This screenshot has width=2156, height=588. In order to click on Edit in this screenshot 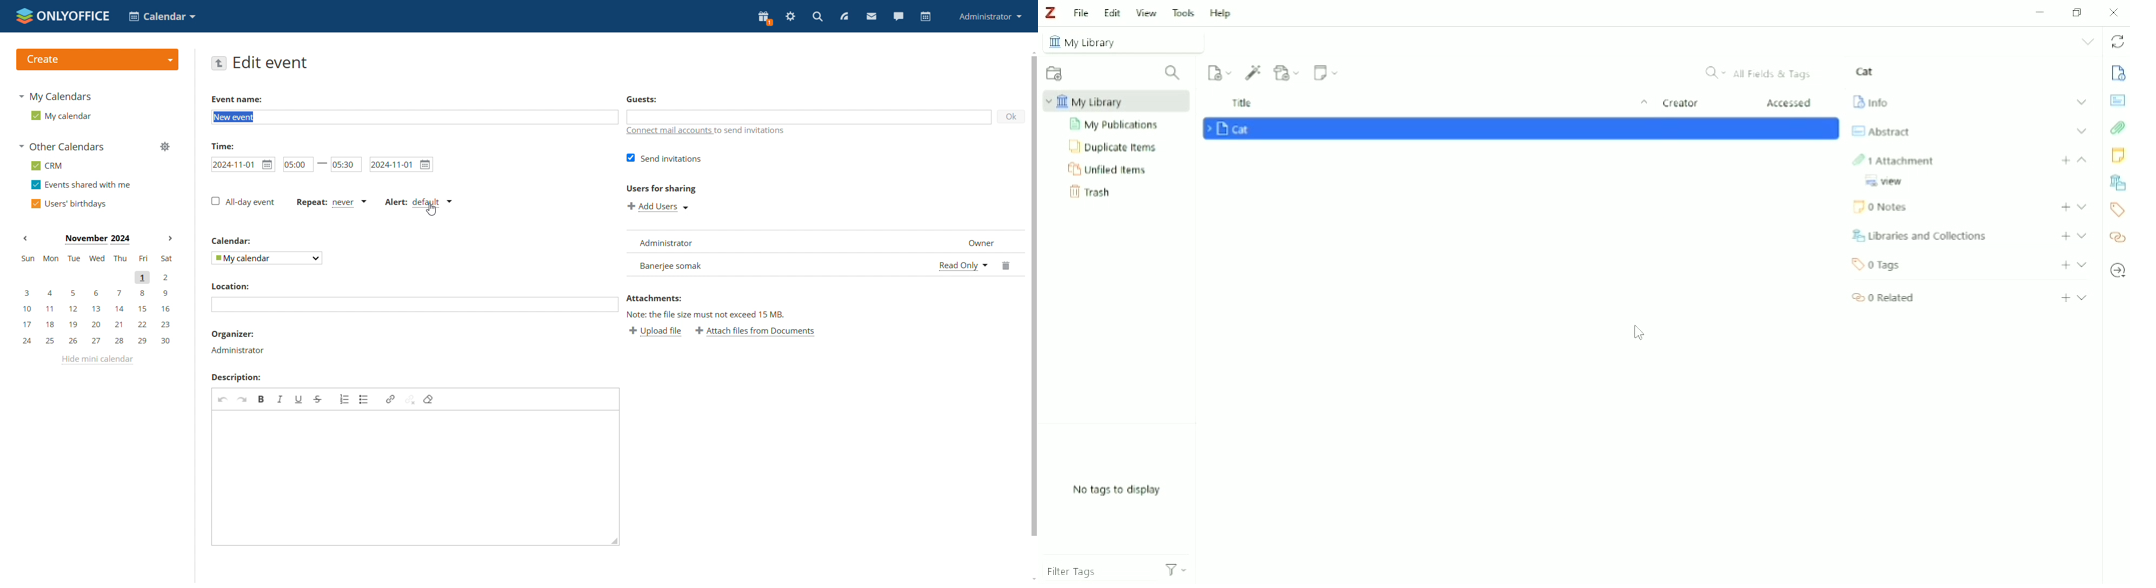, I will do `click(1112, 13)`.